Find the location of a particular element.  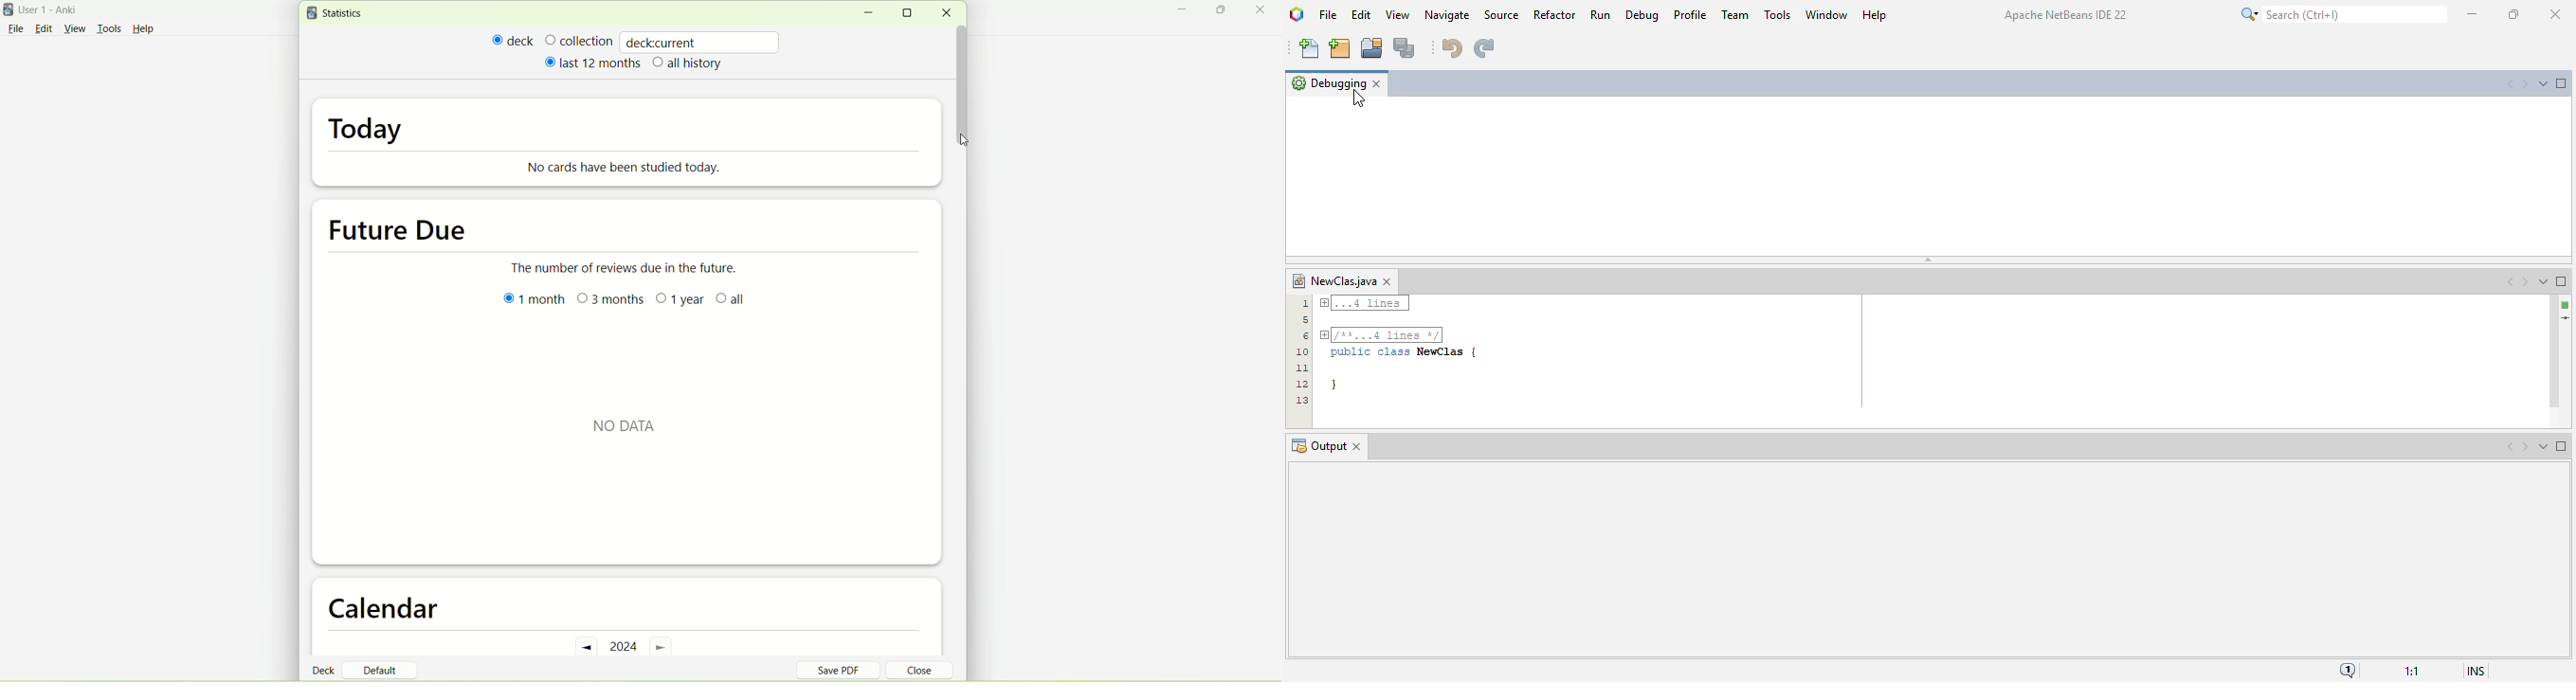

No cards have been studied today. is located at coordinates (632, 167).